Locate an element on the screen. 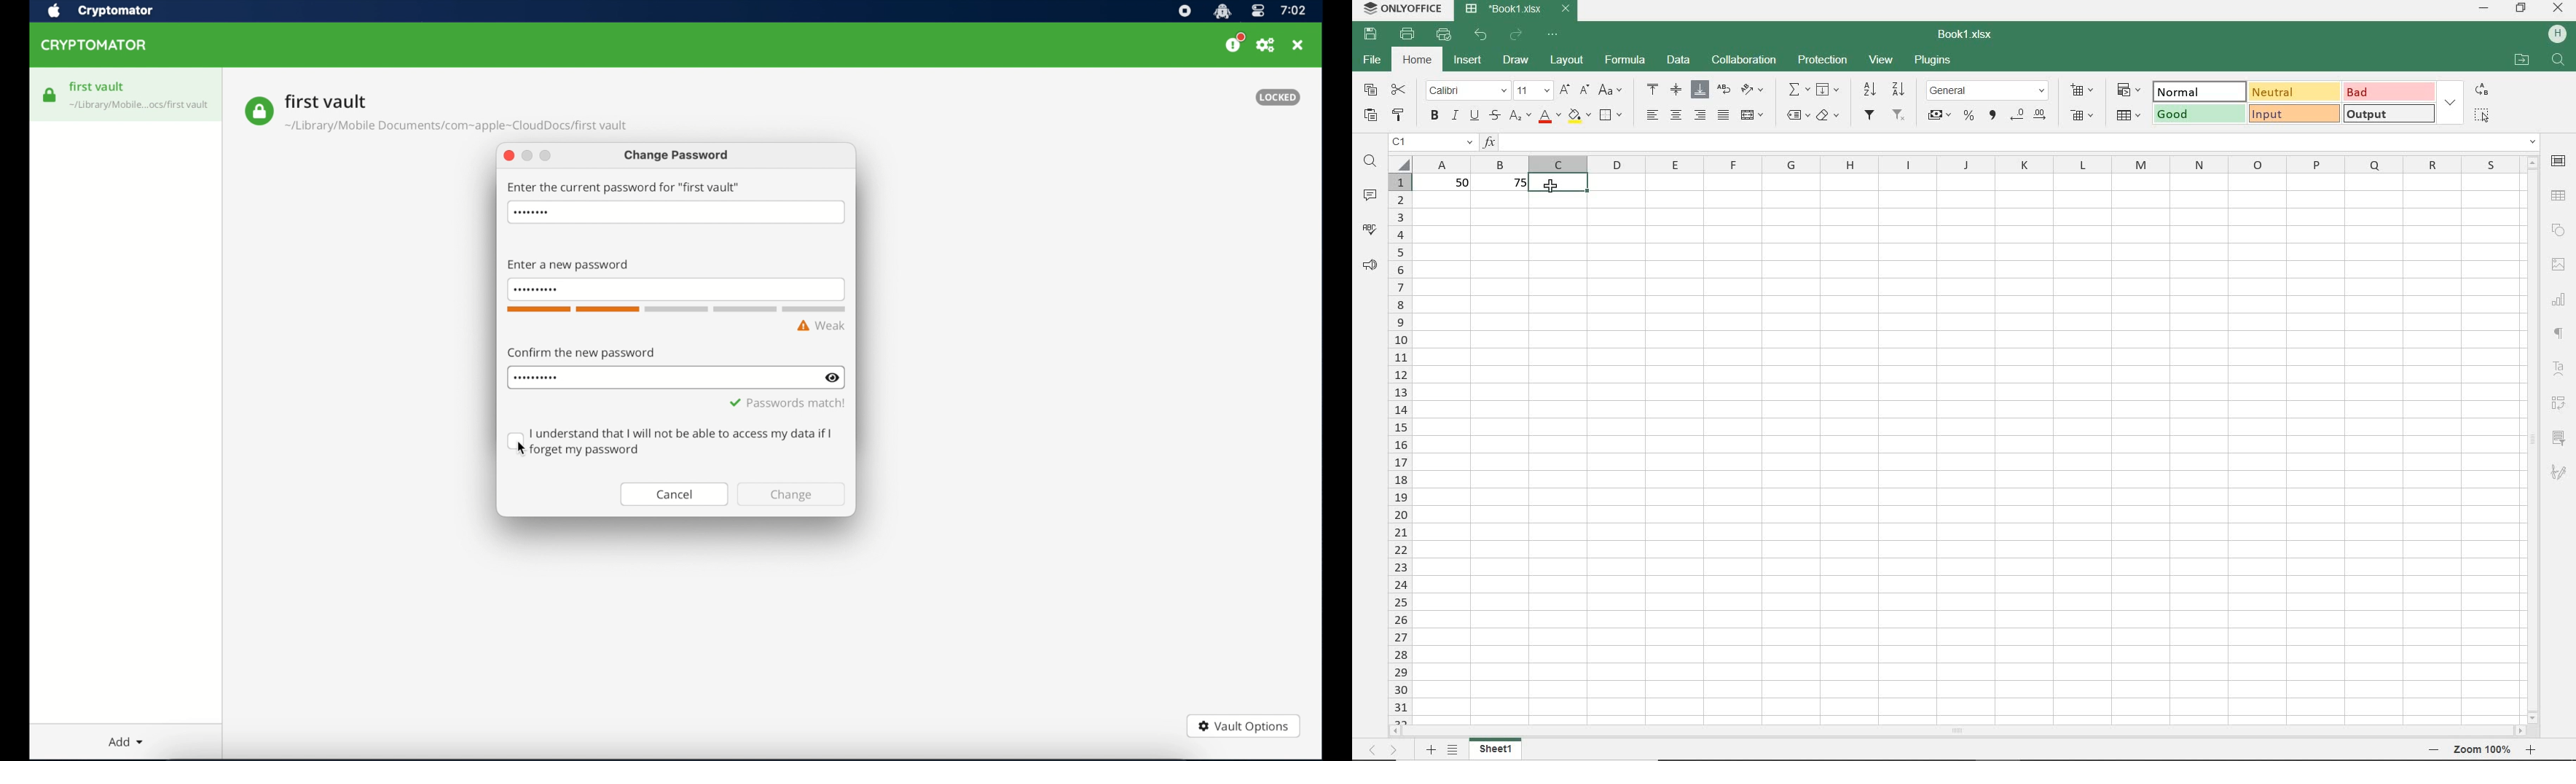 The height and width of the screenshot is (784, 2576). quick print is located at coordinates (1445, 36).